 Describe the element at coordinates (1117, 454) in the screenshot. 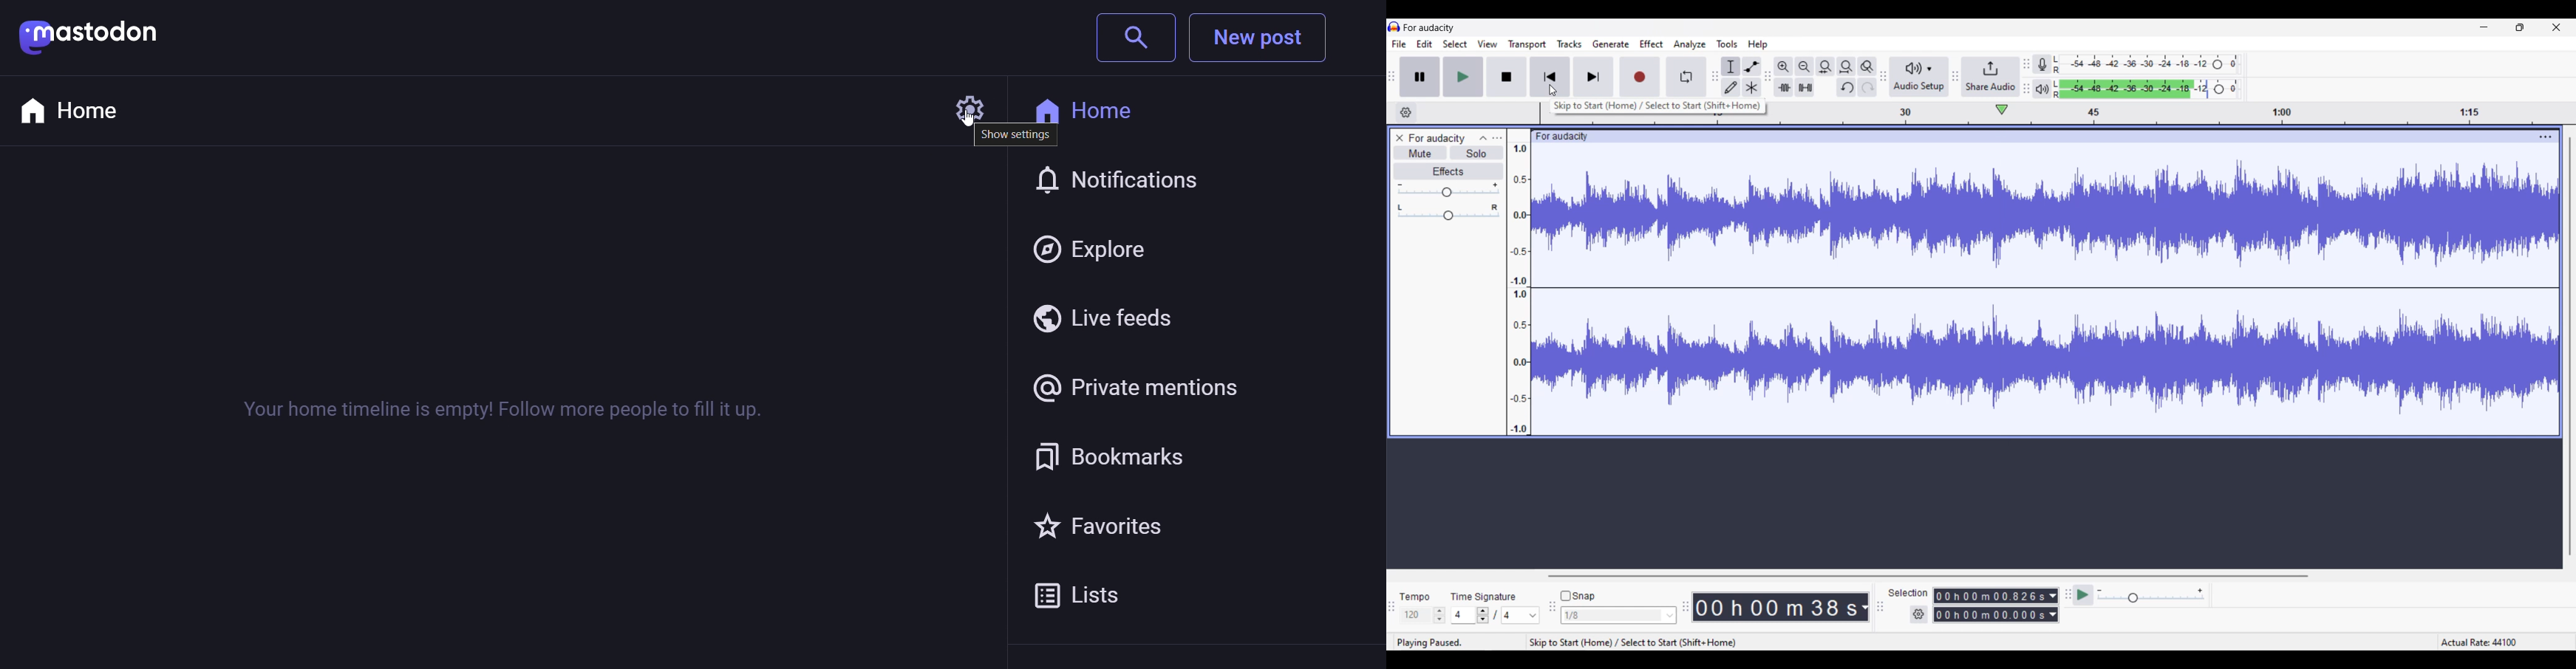

I see `bookmark` at that location.